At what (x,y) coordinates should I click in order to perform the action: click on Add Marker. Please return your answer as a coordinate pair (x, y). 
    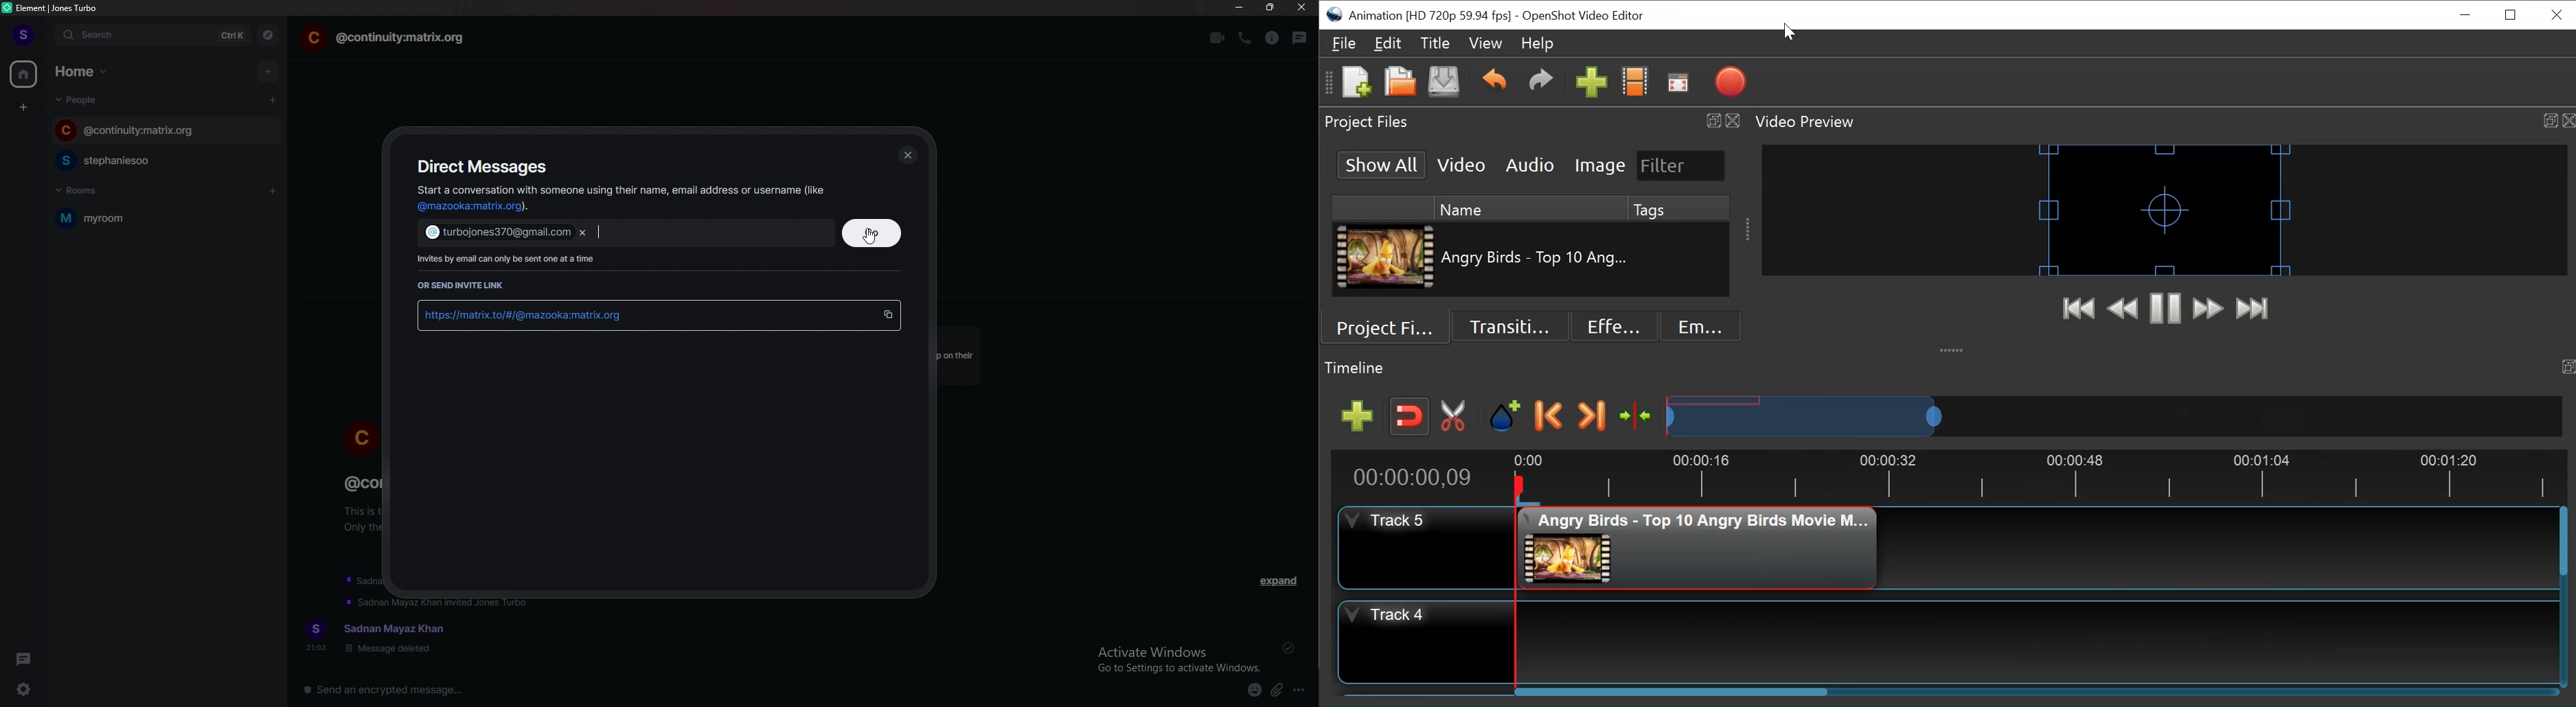
    Looking at the image, I should click on (1507, 417).